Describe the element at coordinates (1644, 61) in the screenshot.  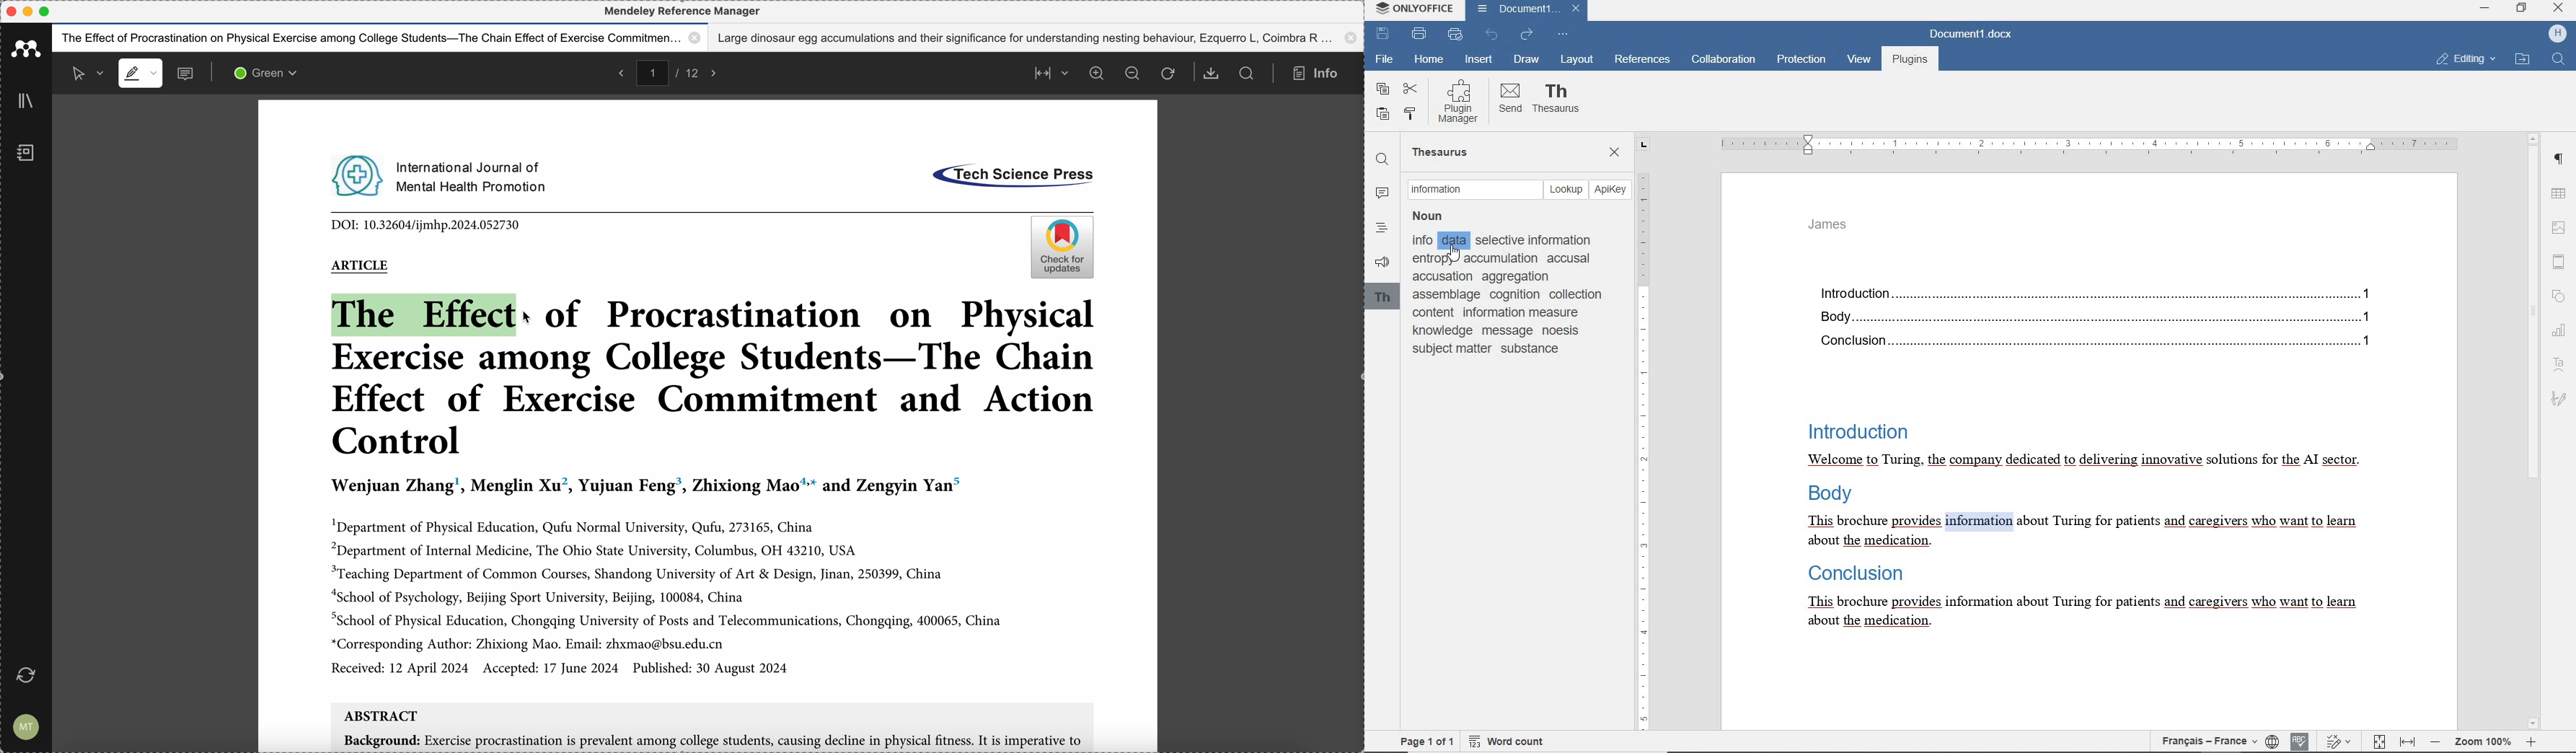
I see `REFERENCES` at that location.